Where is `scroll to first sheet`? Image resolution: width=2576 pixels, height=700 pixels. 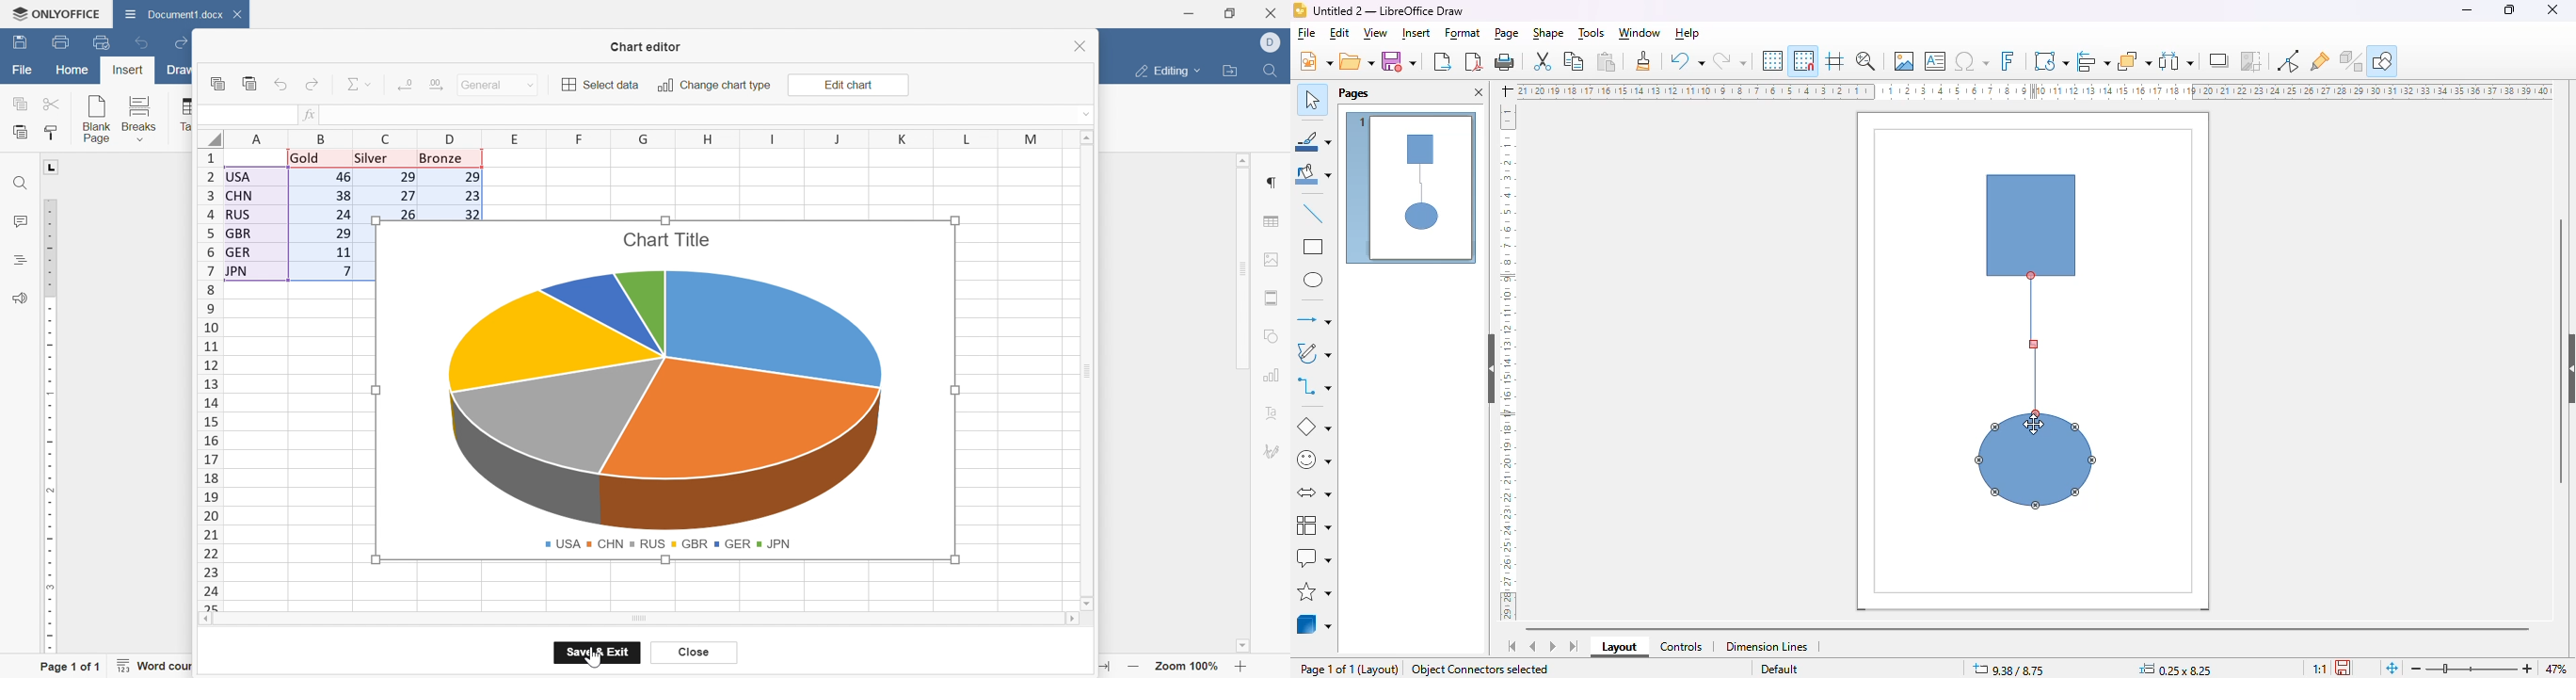
scroll to first sheet is located at coordinates (1512, 647).